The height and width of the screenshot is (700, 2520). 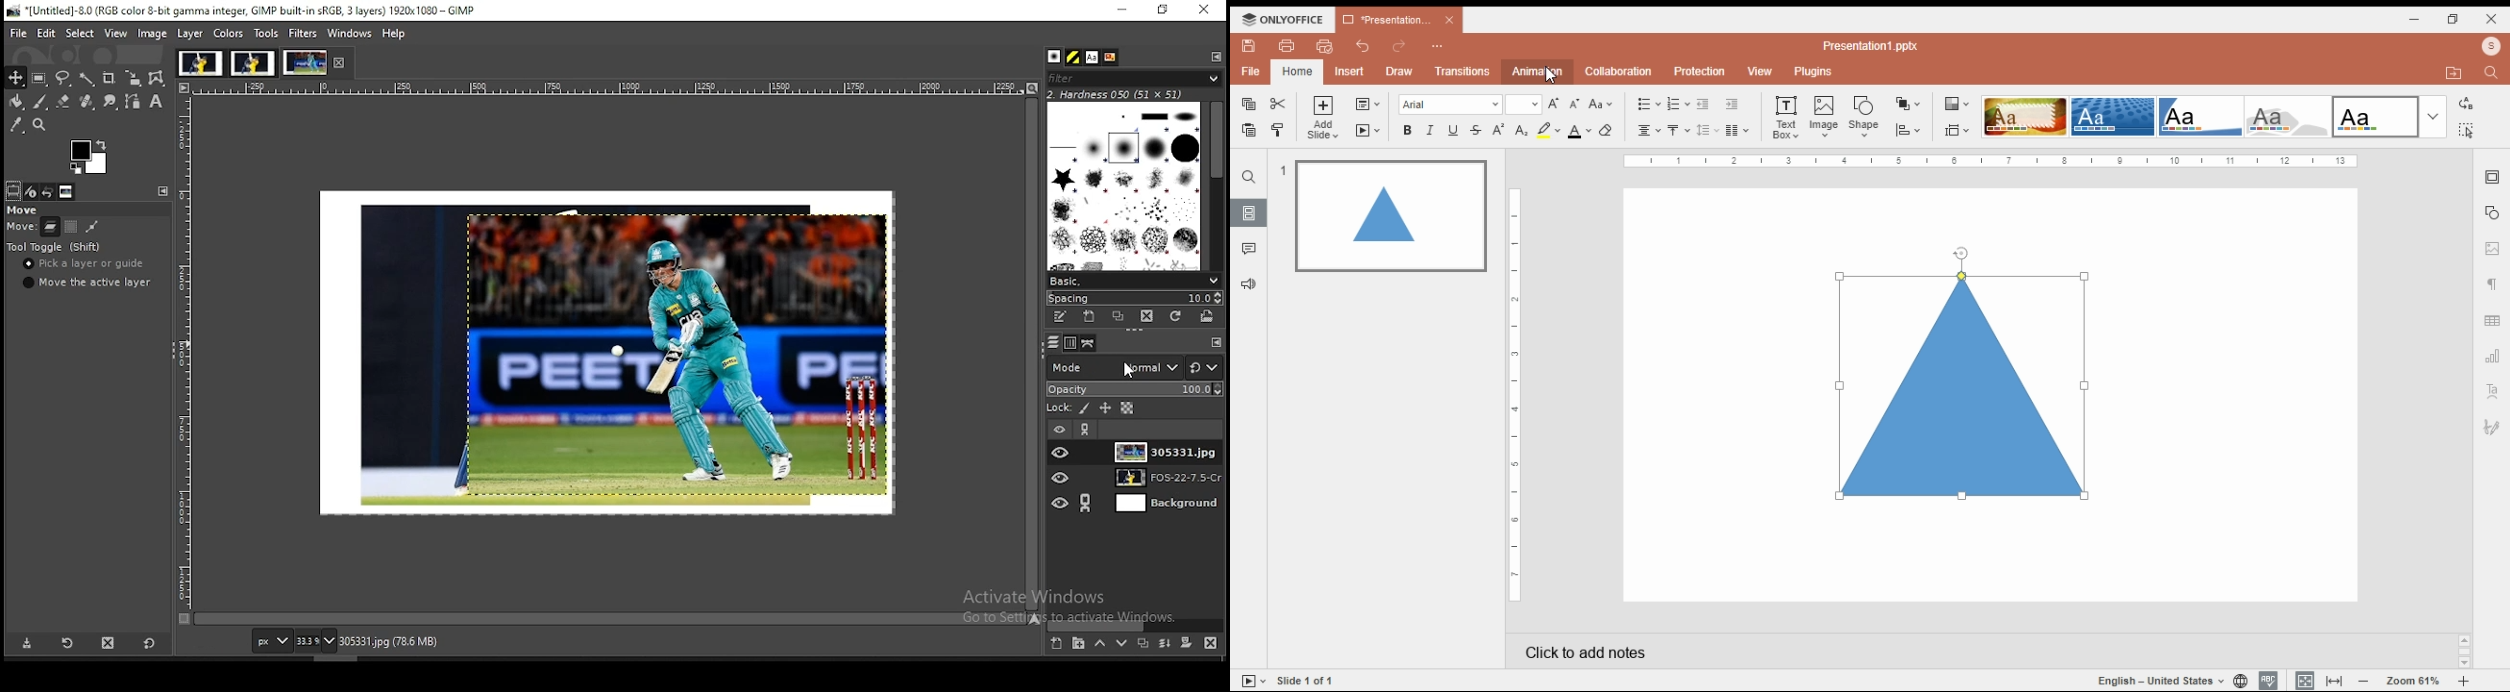 What do you see at coordinates (2268, 681) in the screenshot?
I see `spell check` at bounding box center [2268, 681].